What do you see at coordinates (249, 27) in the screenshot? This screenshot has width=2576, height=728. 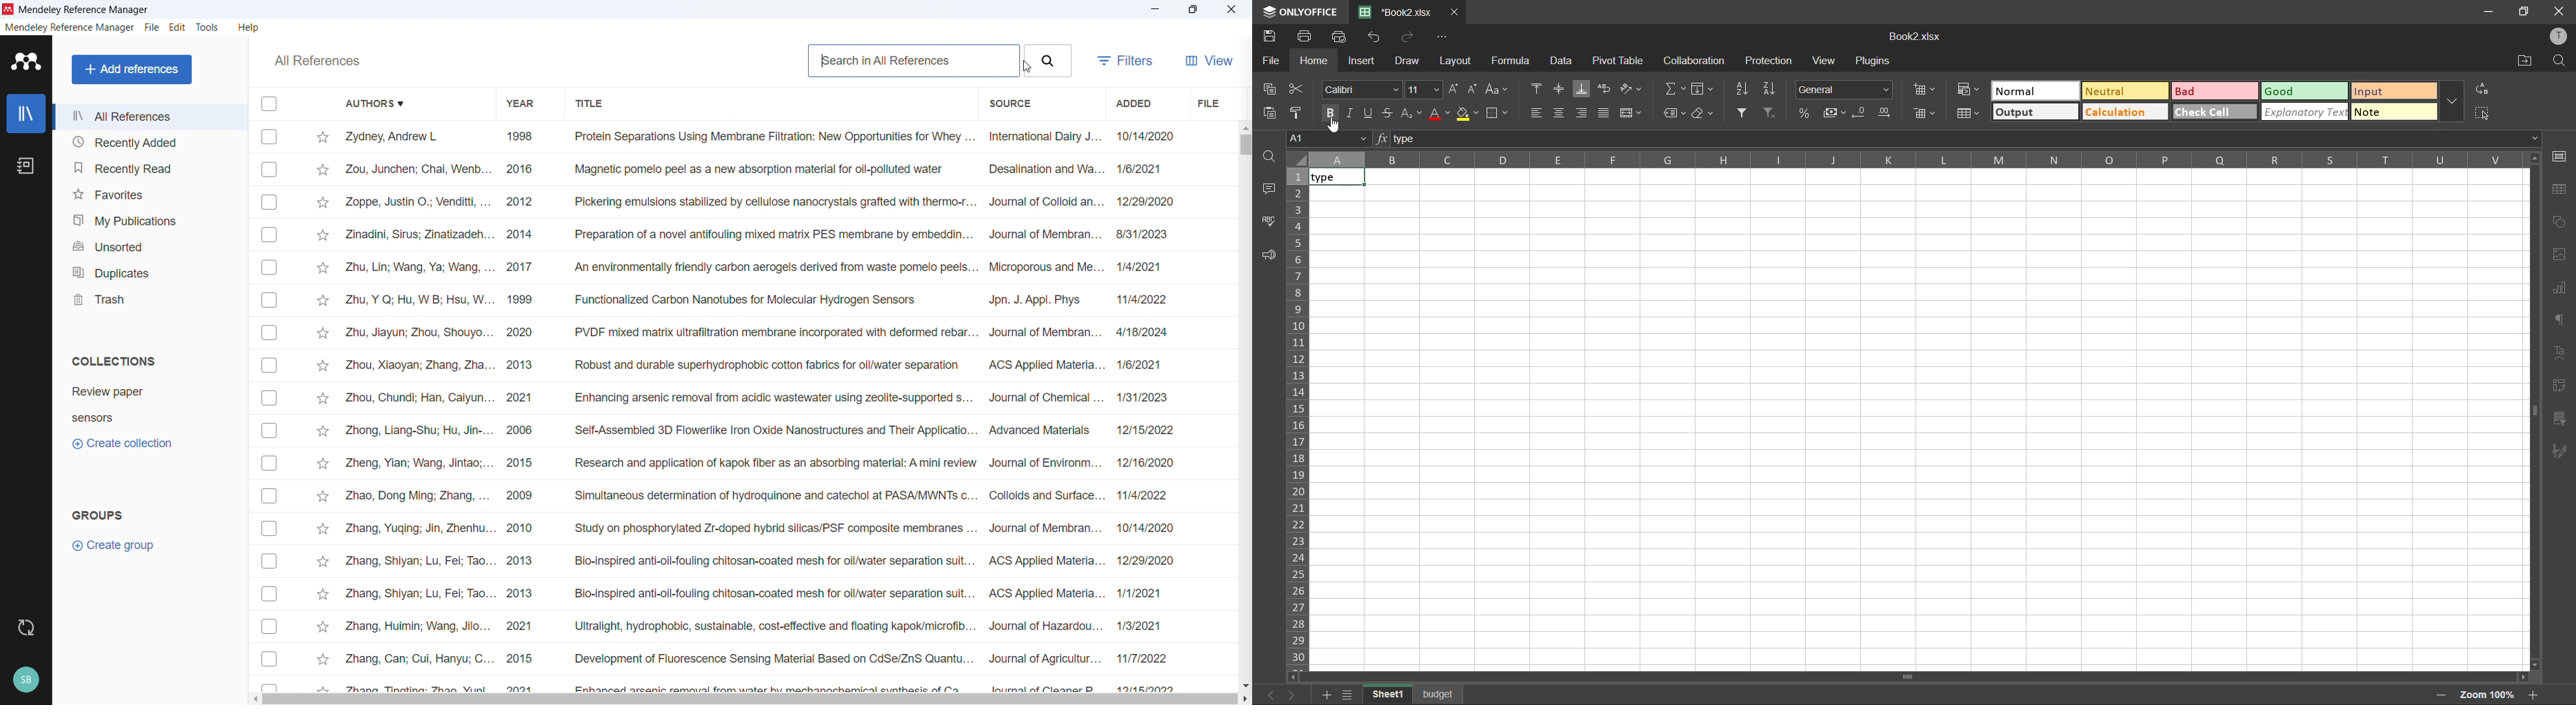 I see `help` at bounding box center [249, 27].